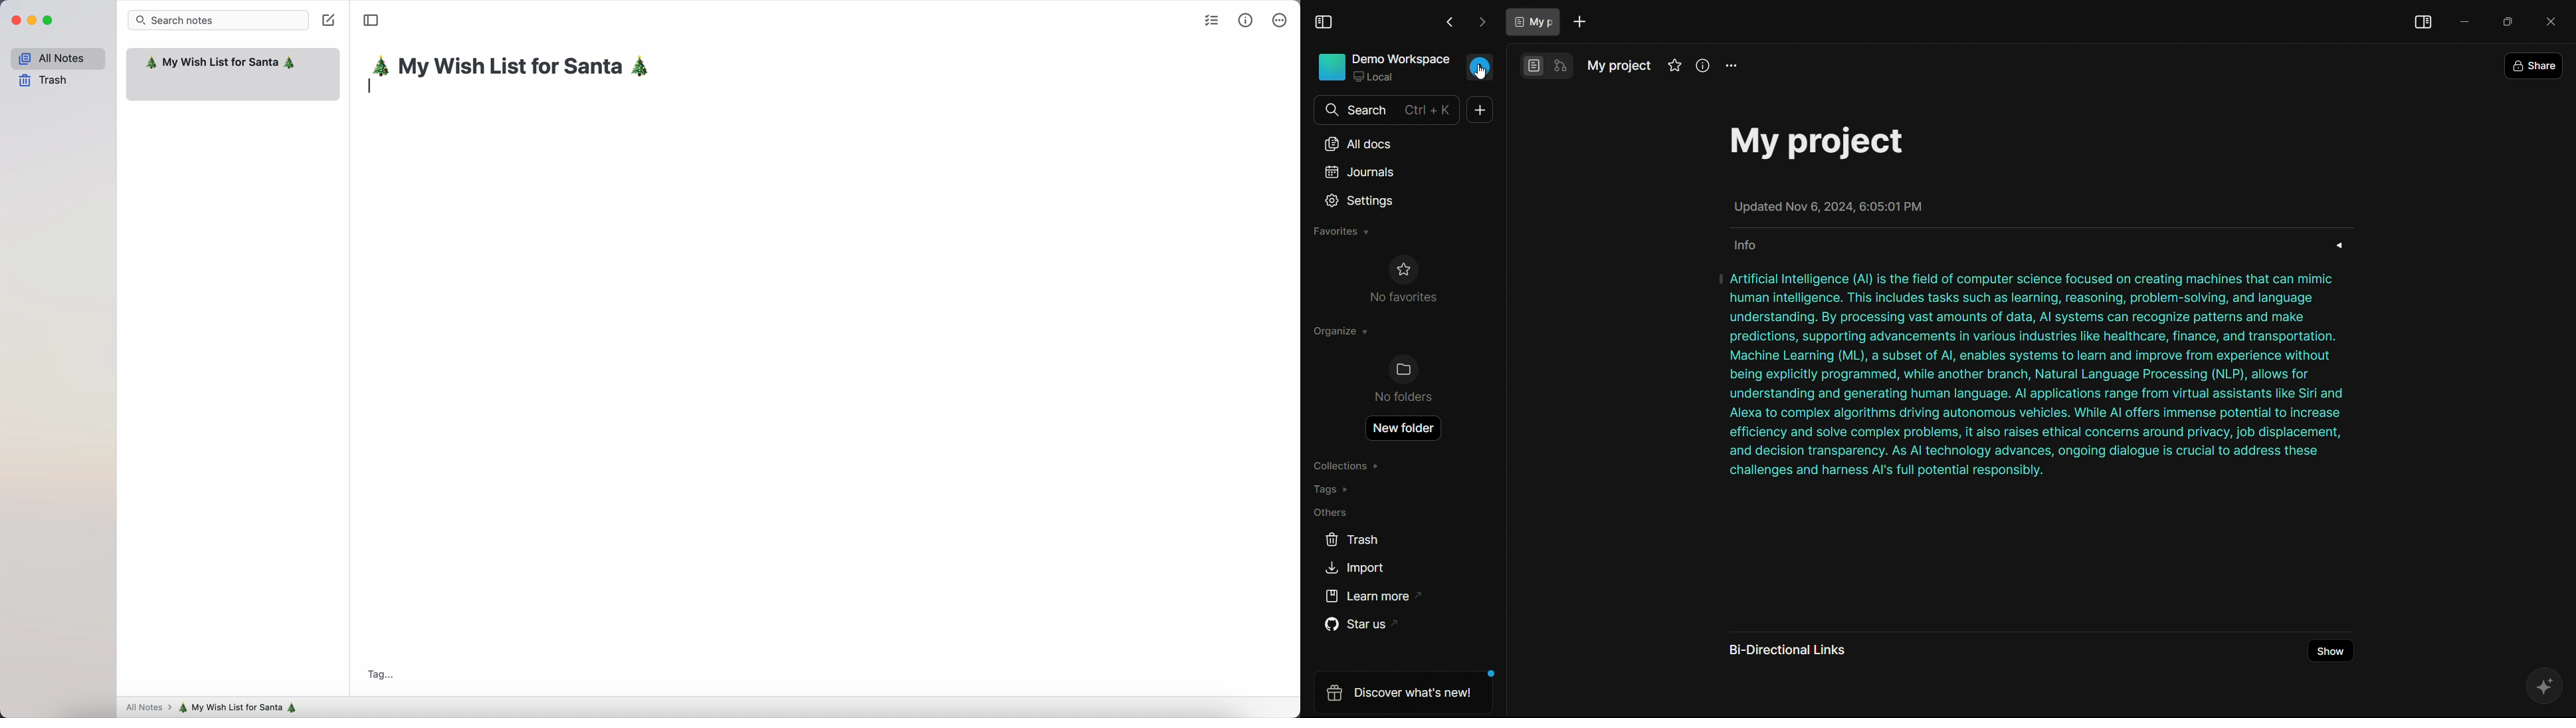  I want to click on demo workspace, so click(1385, 67).